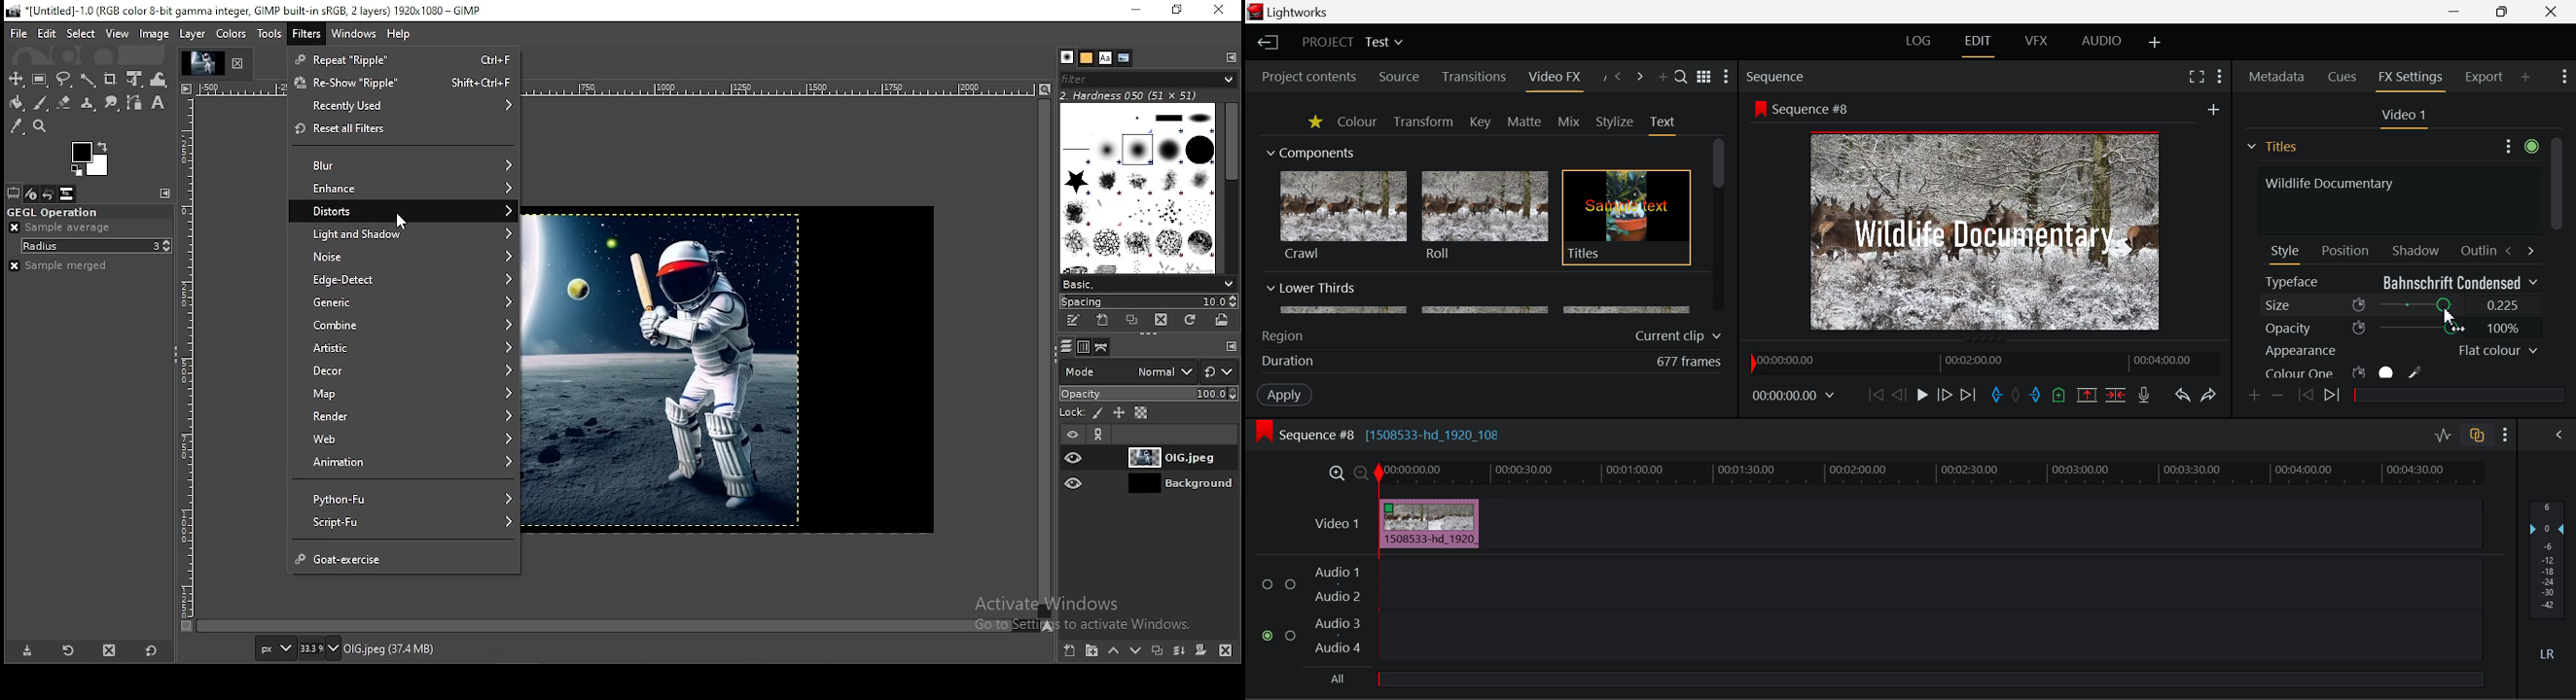  Describe the element at coordinates (1523, 121) in the screenshot. I see `Matte` at that location.